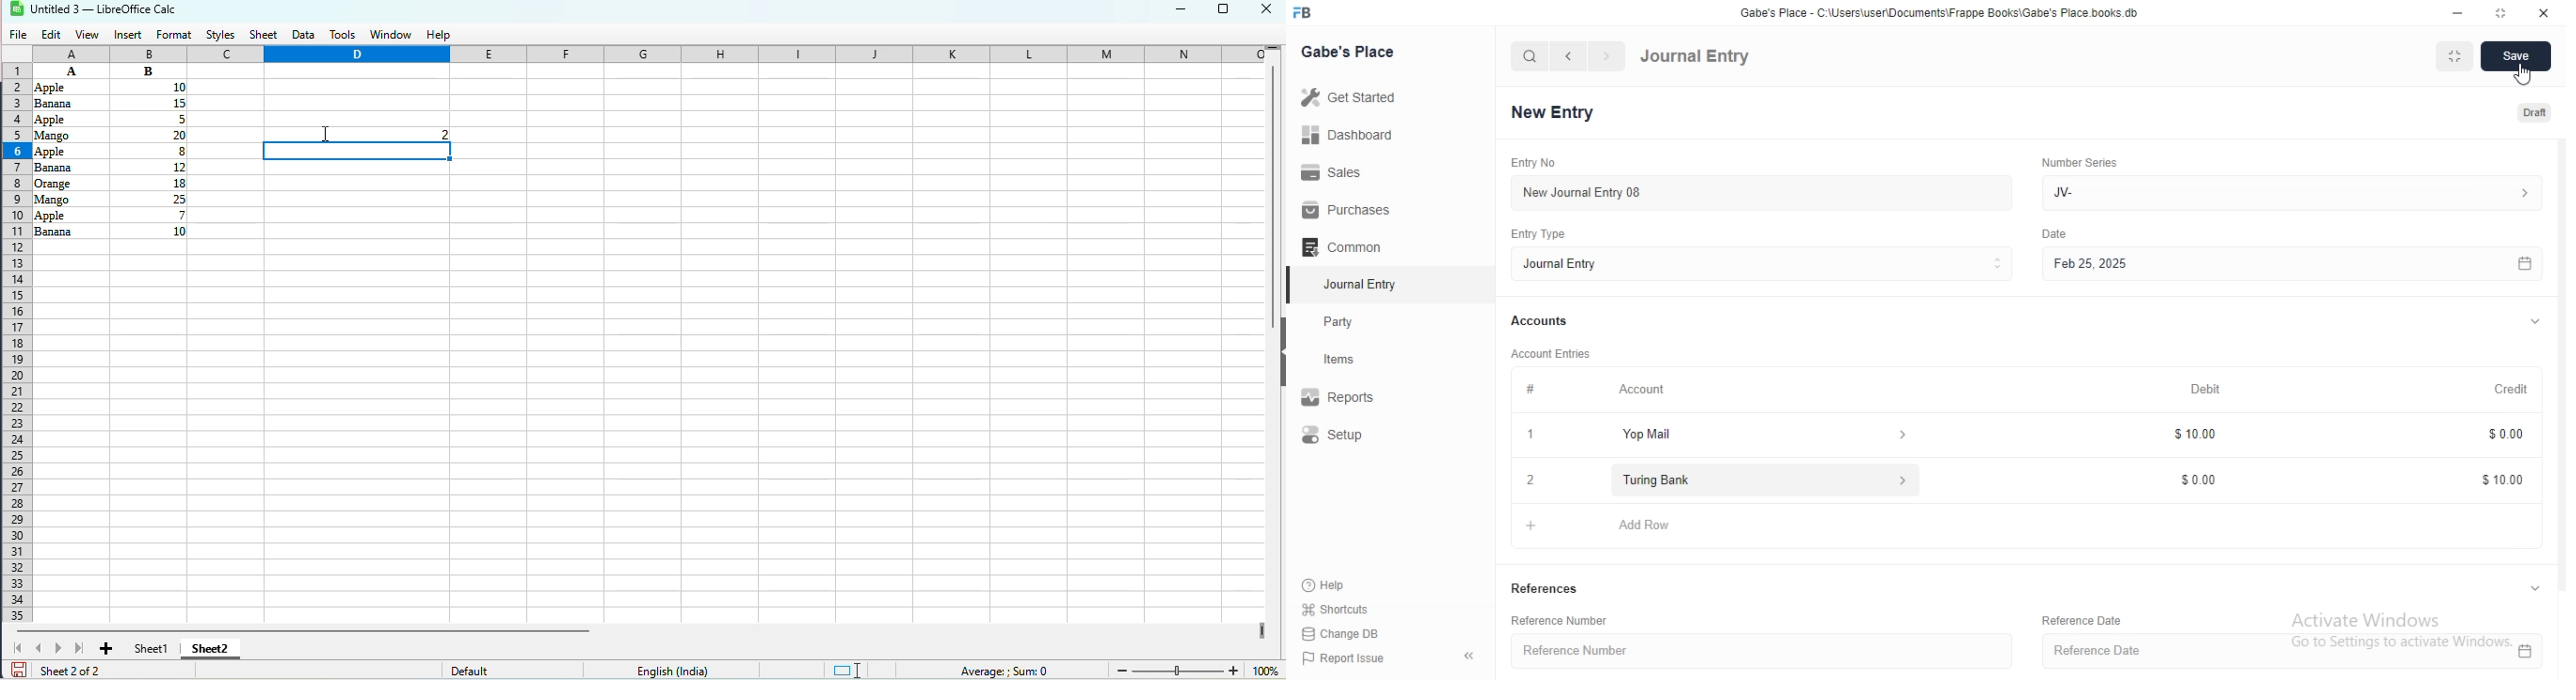  What do you see at coordinates (1354, 436) in the screenshot?
I see `Setup` at bounding box center [1354, 436].